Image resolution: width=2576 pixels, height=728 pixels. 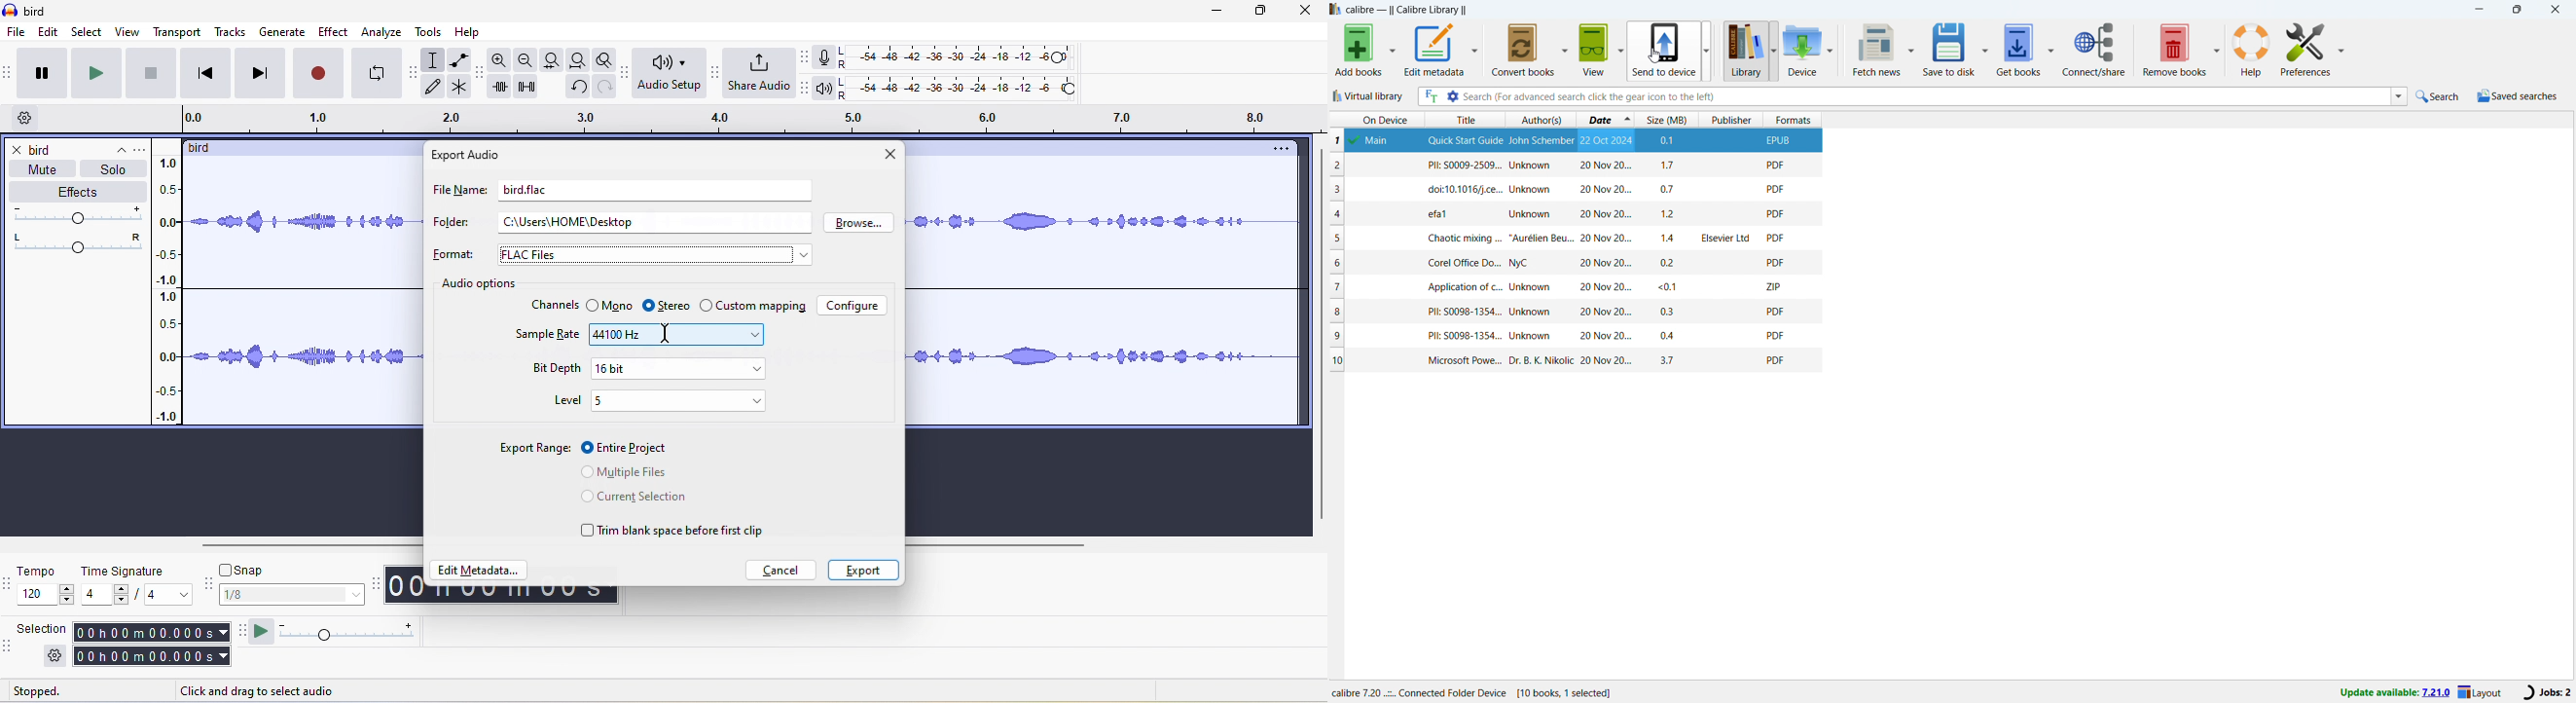 What do you see at coordinates (524, 188) in the screenshot?
I see `filename` at bounding box center [524, 188].